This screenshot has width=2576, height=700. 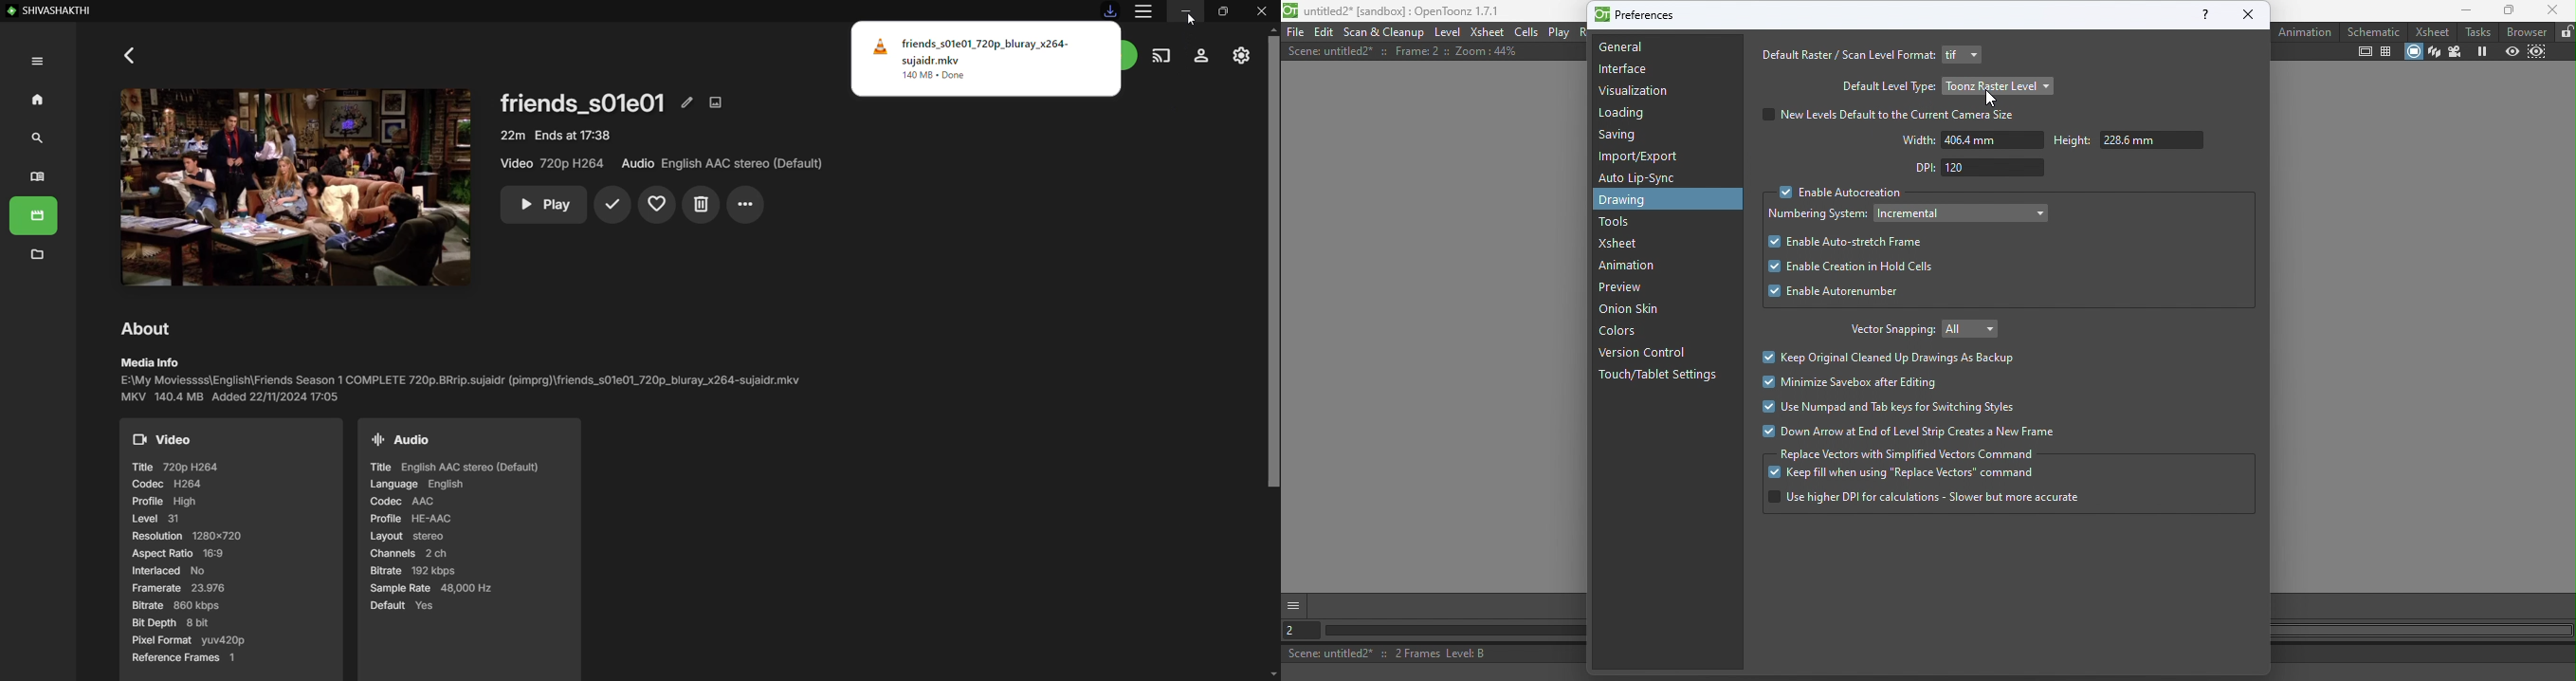 What do you see at coordinates (701, 205) in the screenshot?
I see `Delete` at bounding box center [701, 205].